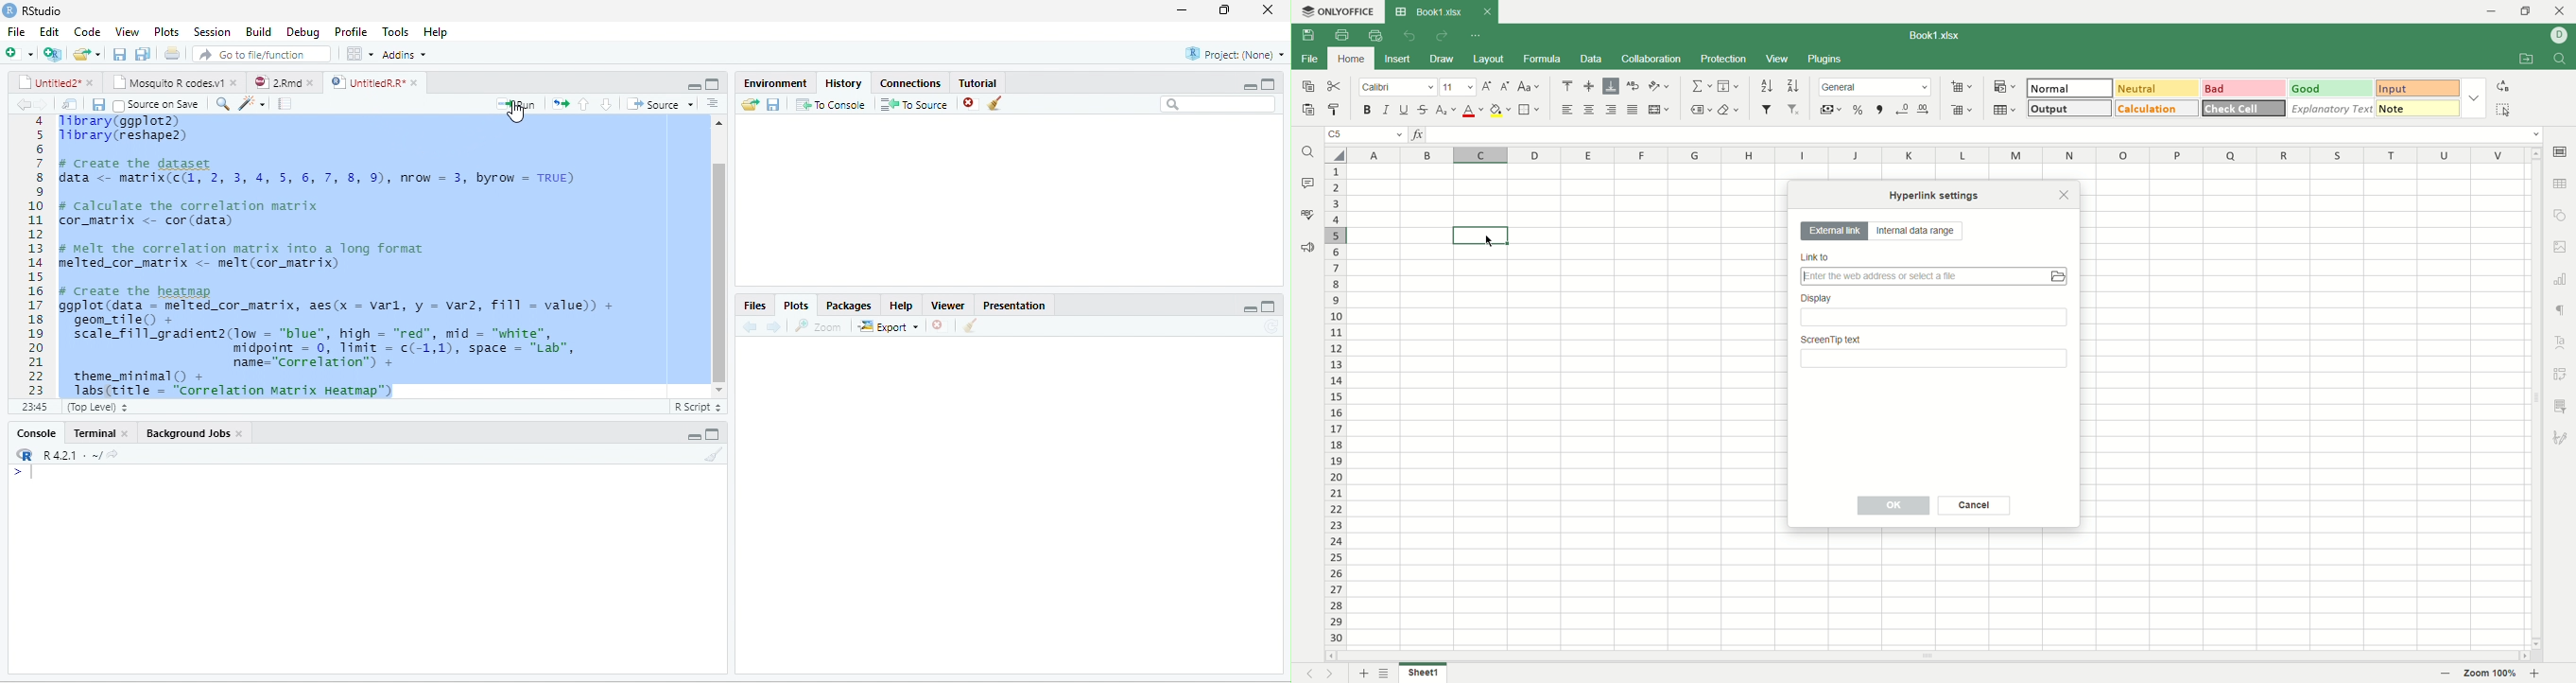 The height and width of the screenshot is (700, 2576). Describe the element at coordinates (1004, 81) in the screenshot. I see `tutorial` at that location.